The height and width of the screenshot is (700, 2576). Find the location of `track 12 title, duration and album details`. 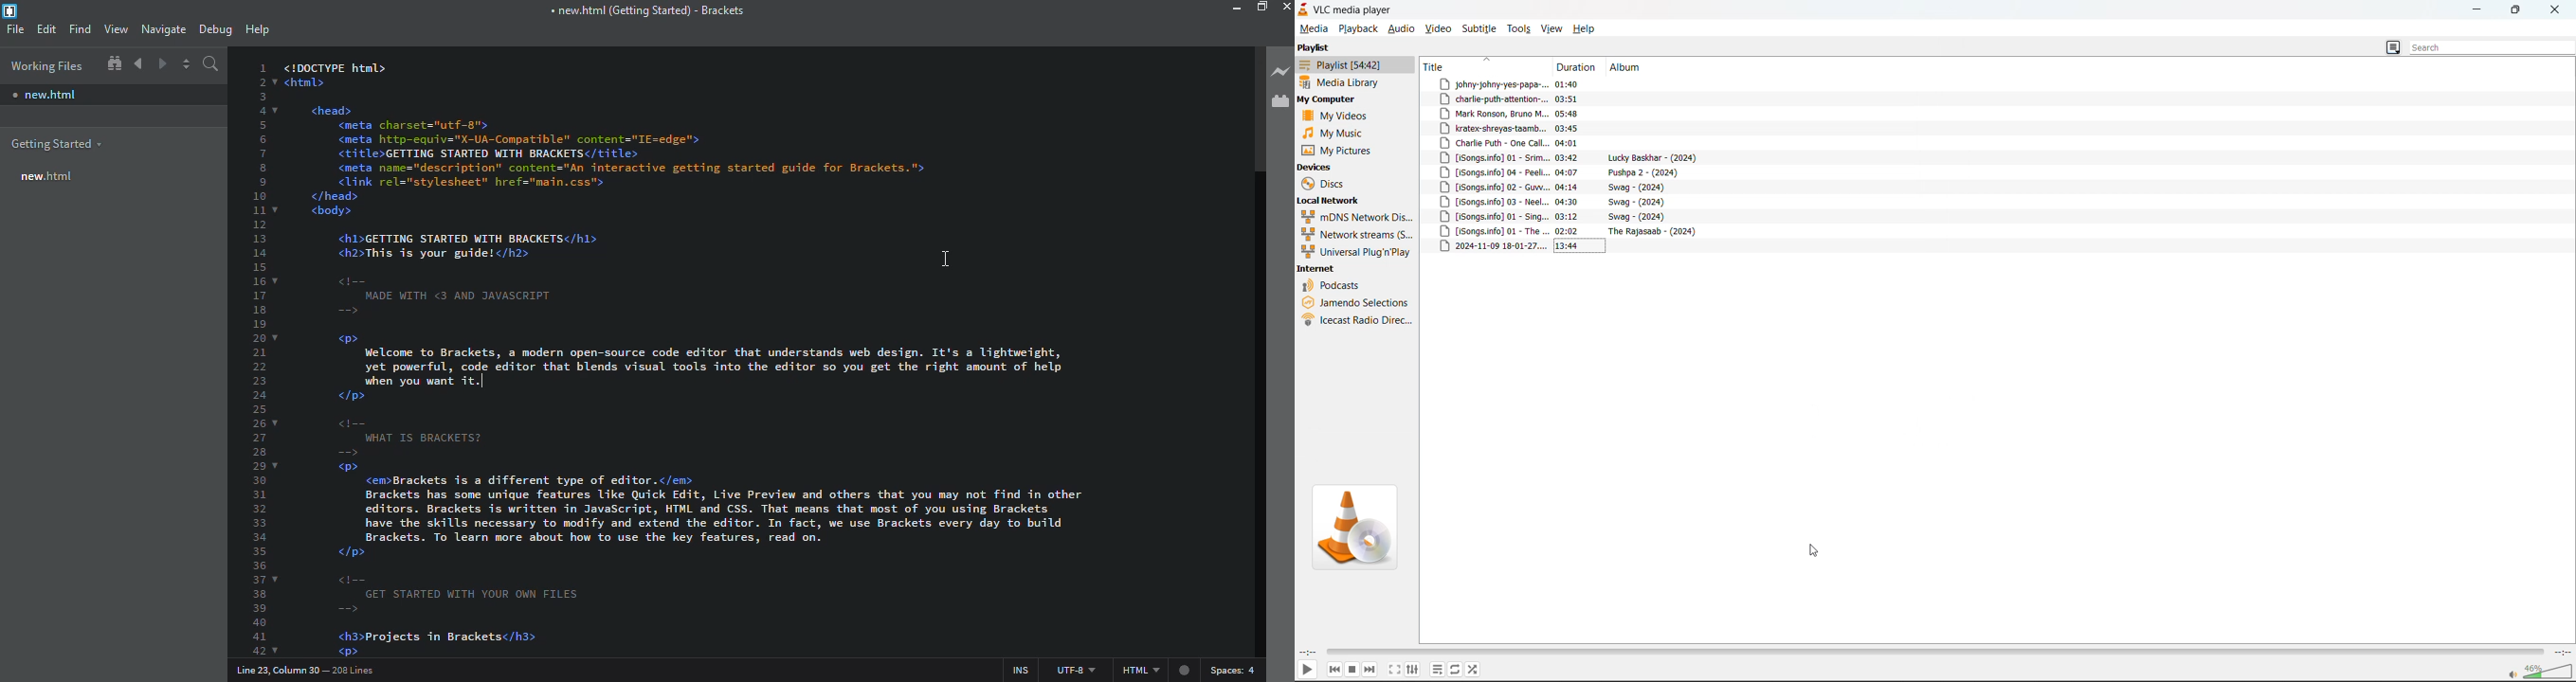

track 12 title, duration and album details is located at coordinates (1574, 246).